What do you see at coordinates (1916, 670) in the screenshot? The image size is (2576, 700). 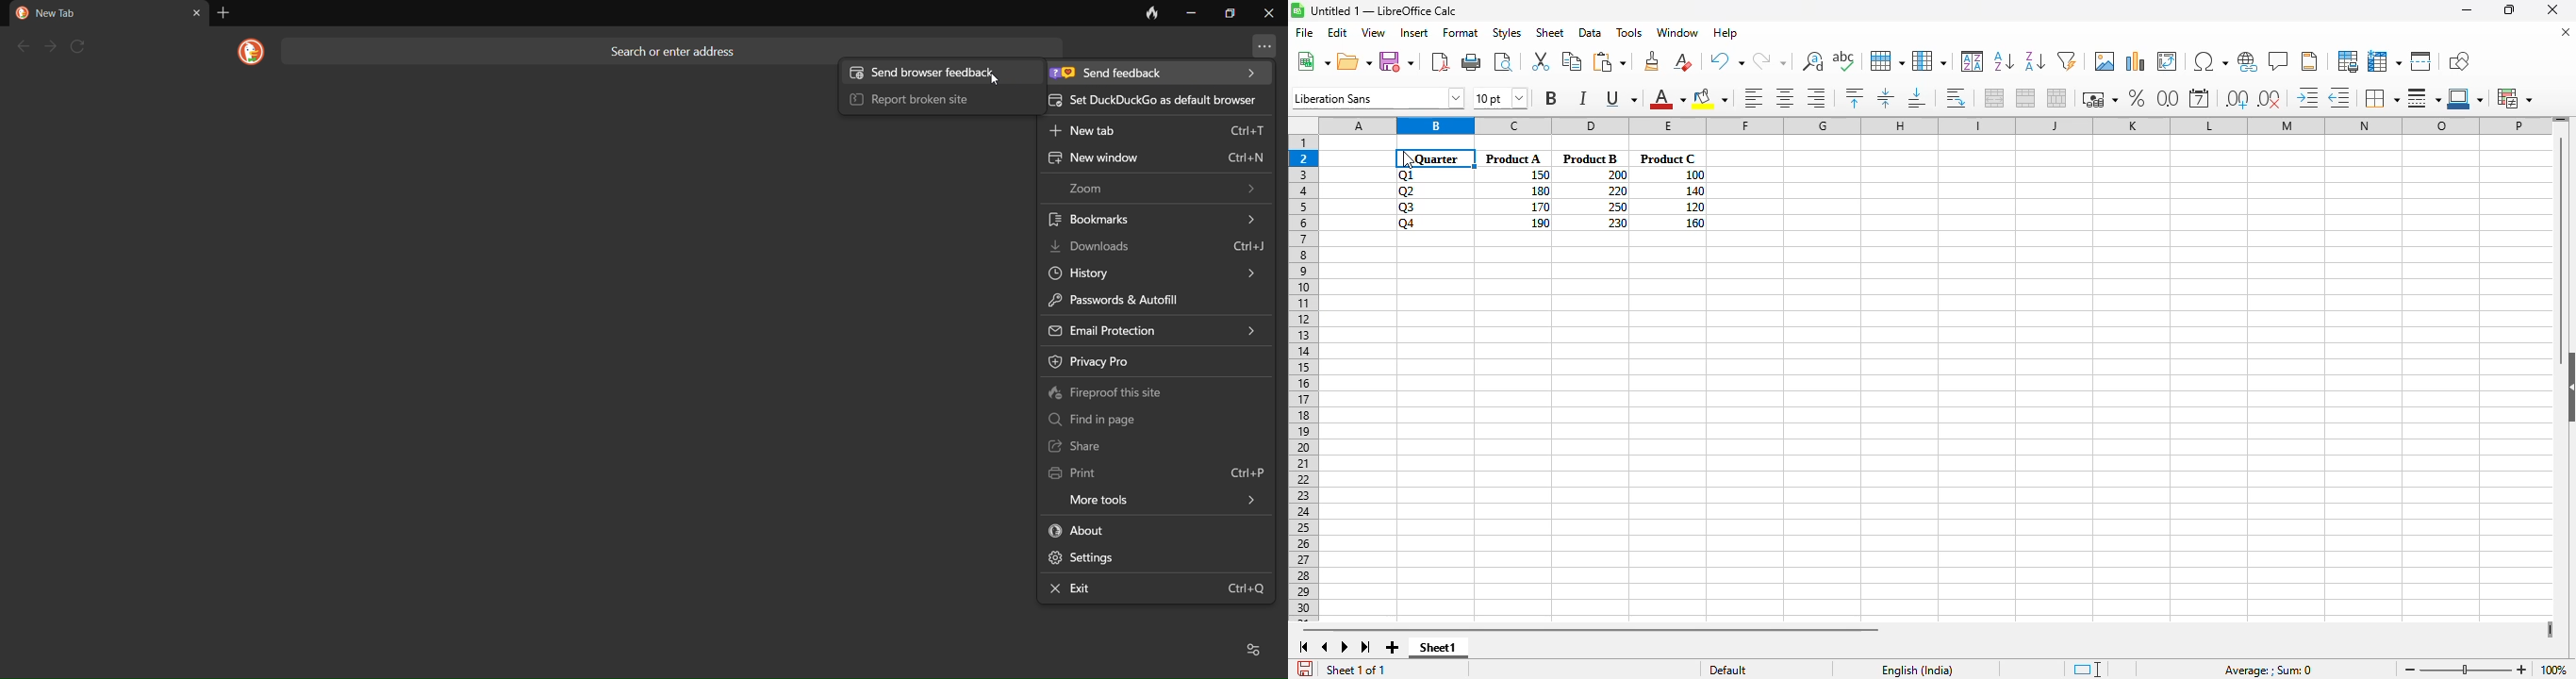 I see `English (India)` at bounding box center [1916, 670].